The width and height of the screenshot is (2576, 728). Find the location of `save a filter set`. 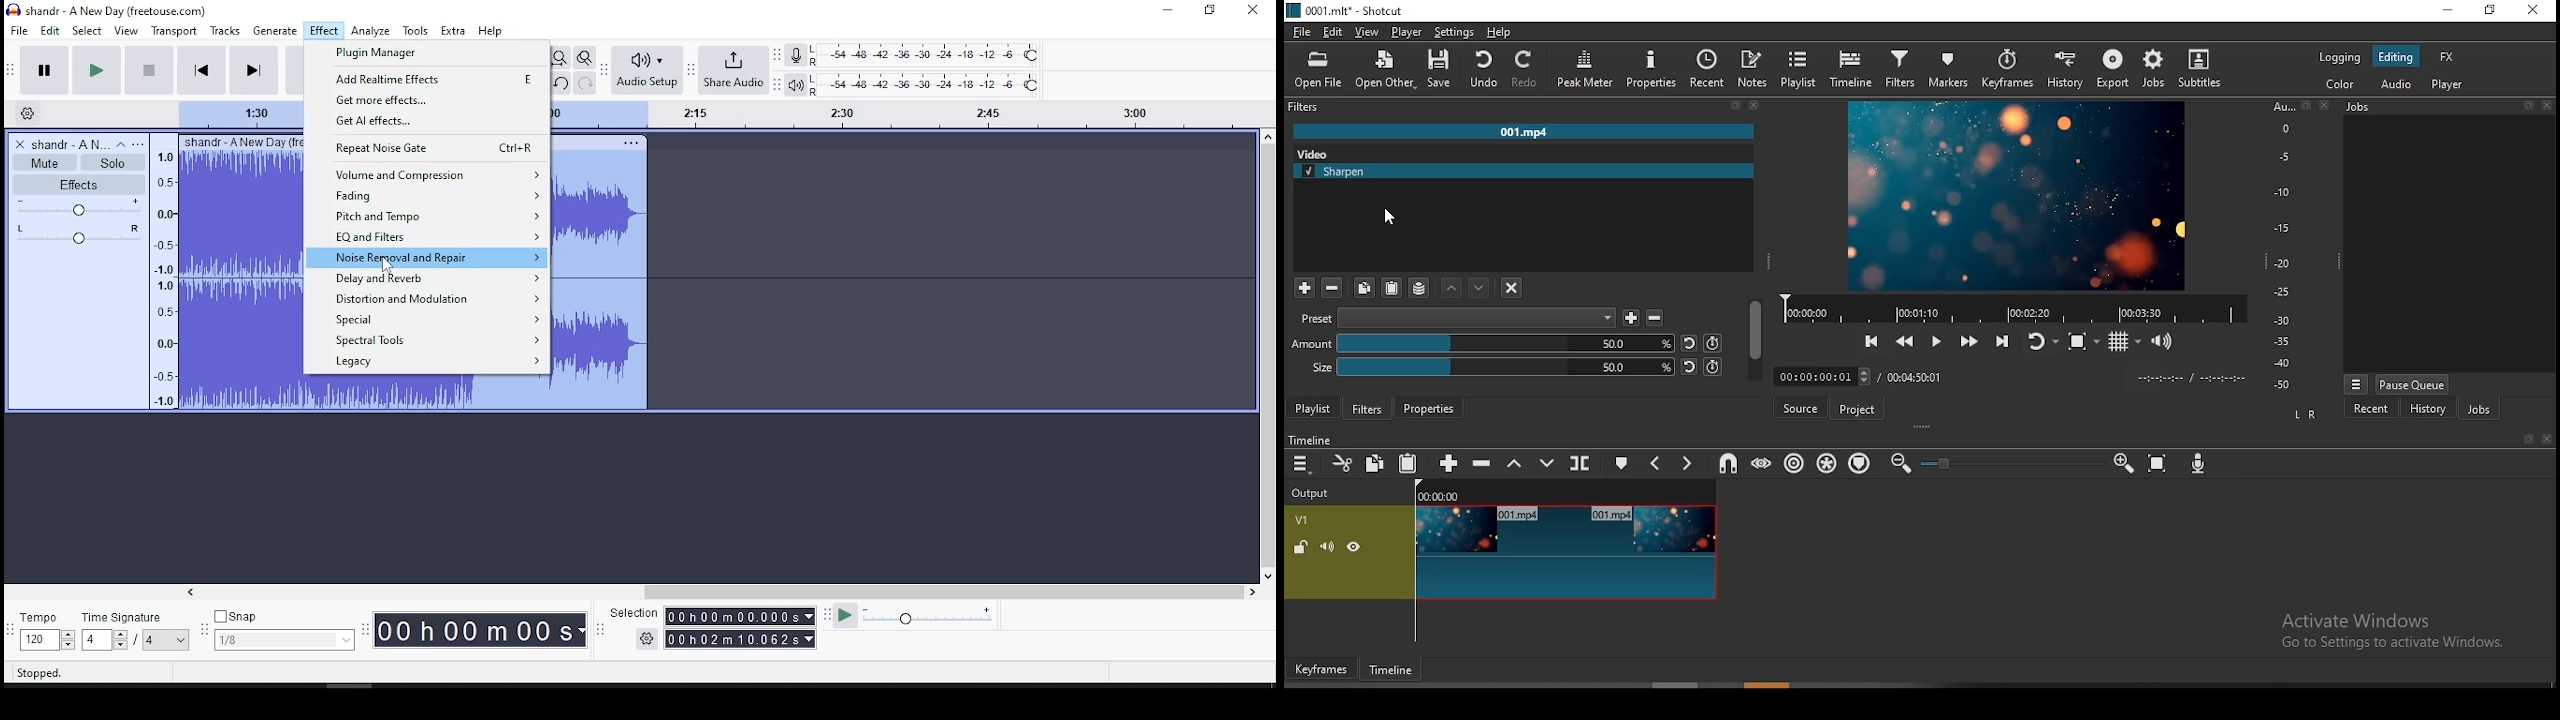

save a filter set is located at coordinates (1419, 289).